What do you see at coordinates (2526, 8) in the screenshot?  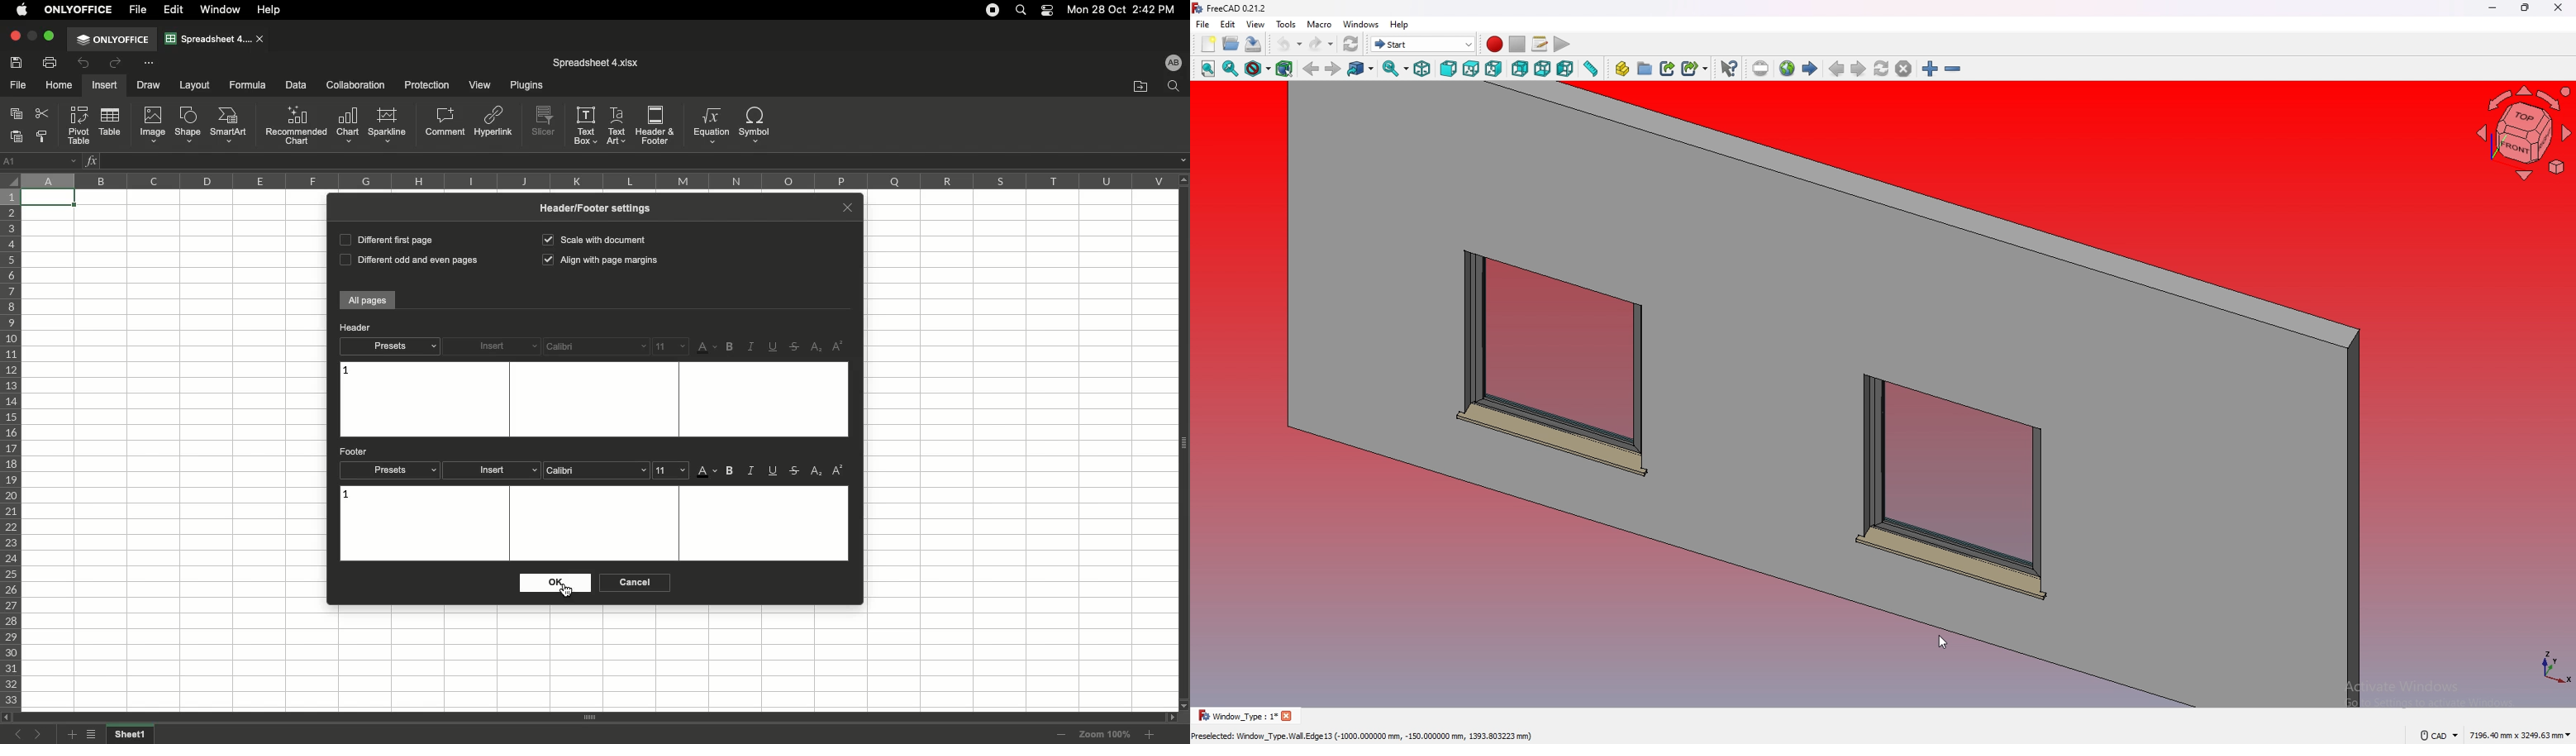 I see `resize` at bounding box center [2526, 8].